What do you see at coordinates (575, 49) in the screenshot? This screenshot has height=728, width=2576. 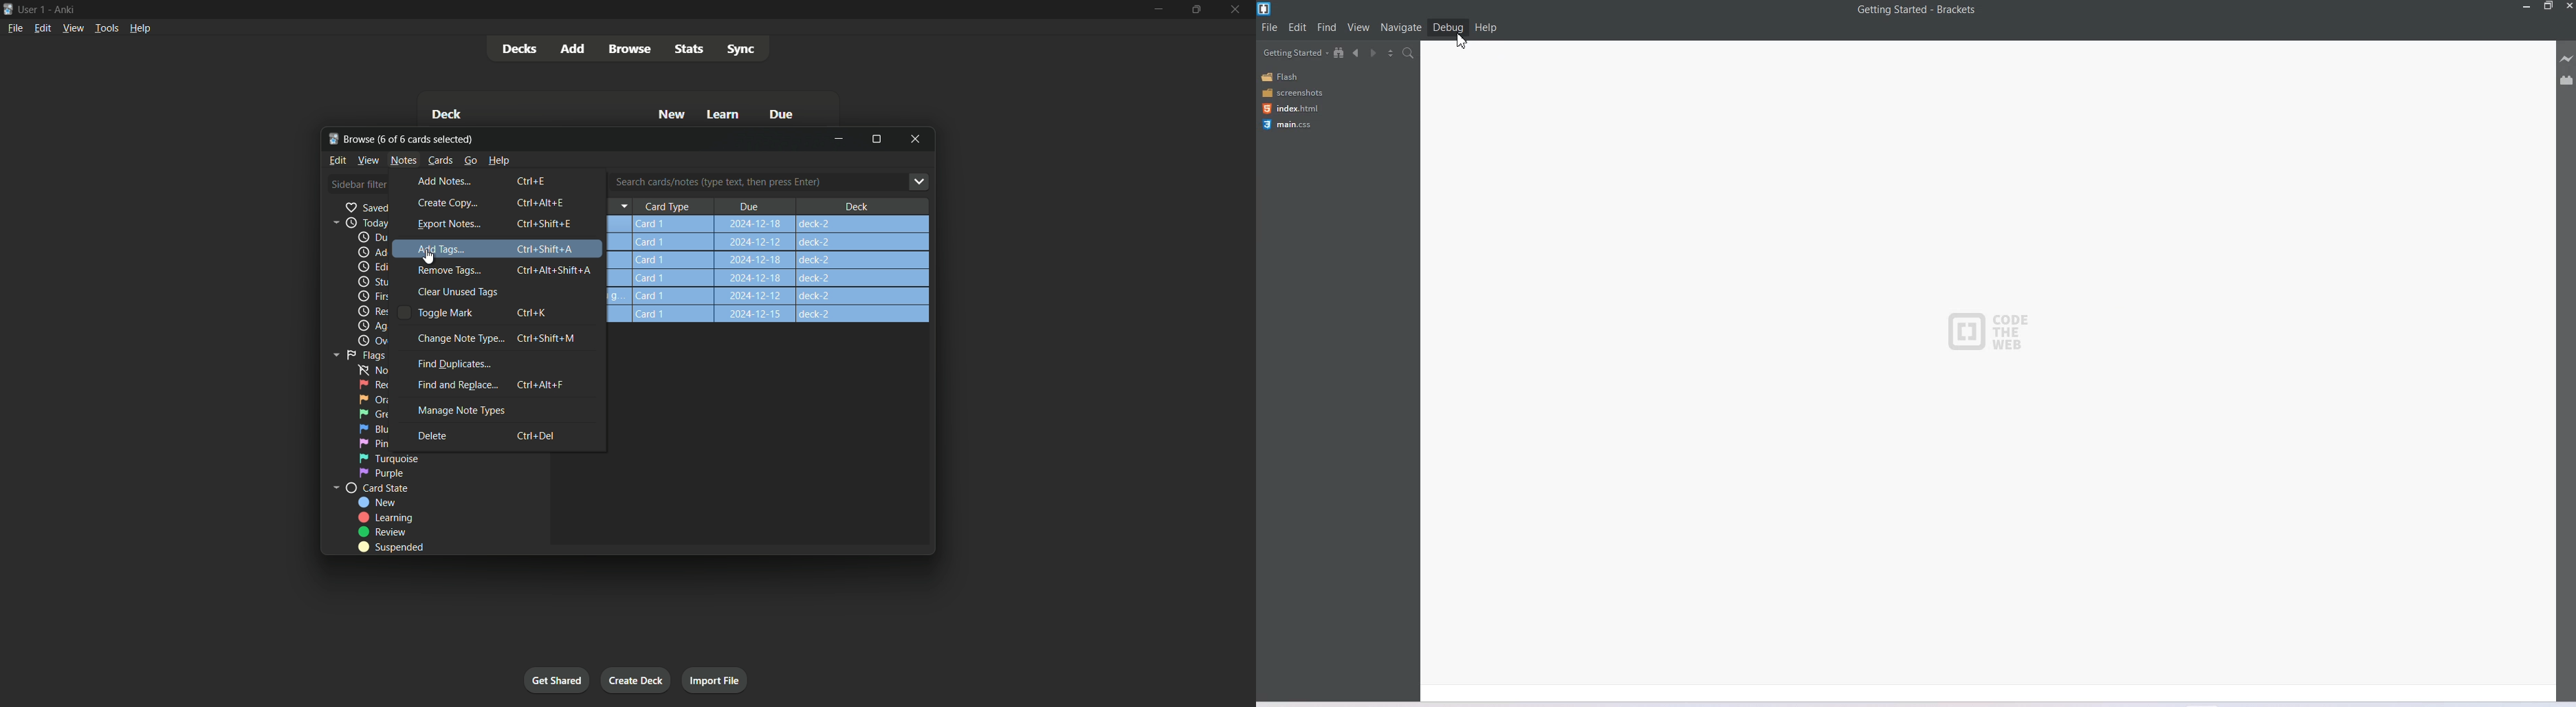 I see `Add` at bounding box center [575, 49].